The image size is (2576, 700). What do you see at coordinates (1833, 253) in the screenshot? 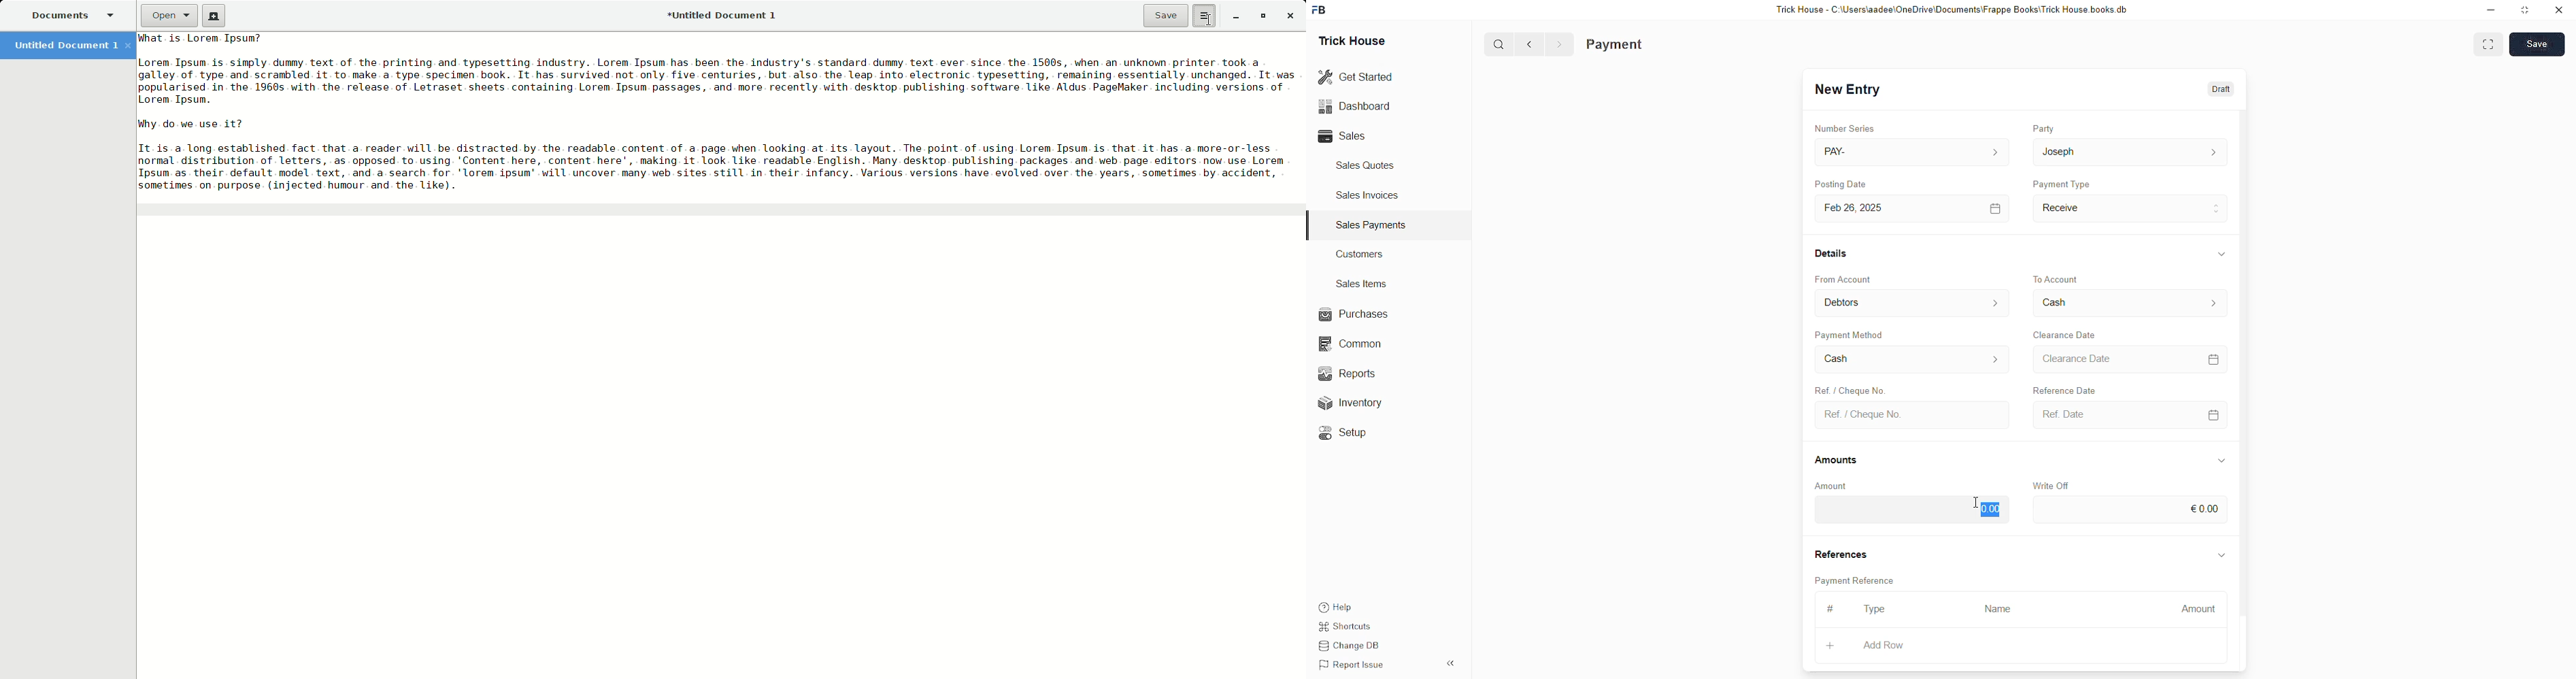
I see `Details` at bounding box center [1833, 253].